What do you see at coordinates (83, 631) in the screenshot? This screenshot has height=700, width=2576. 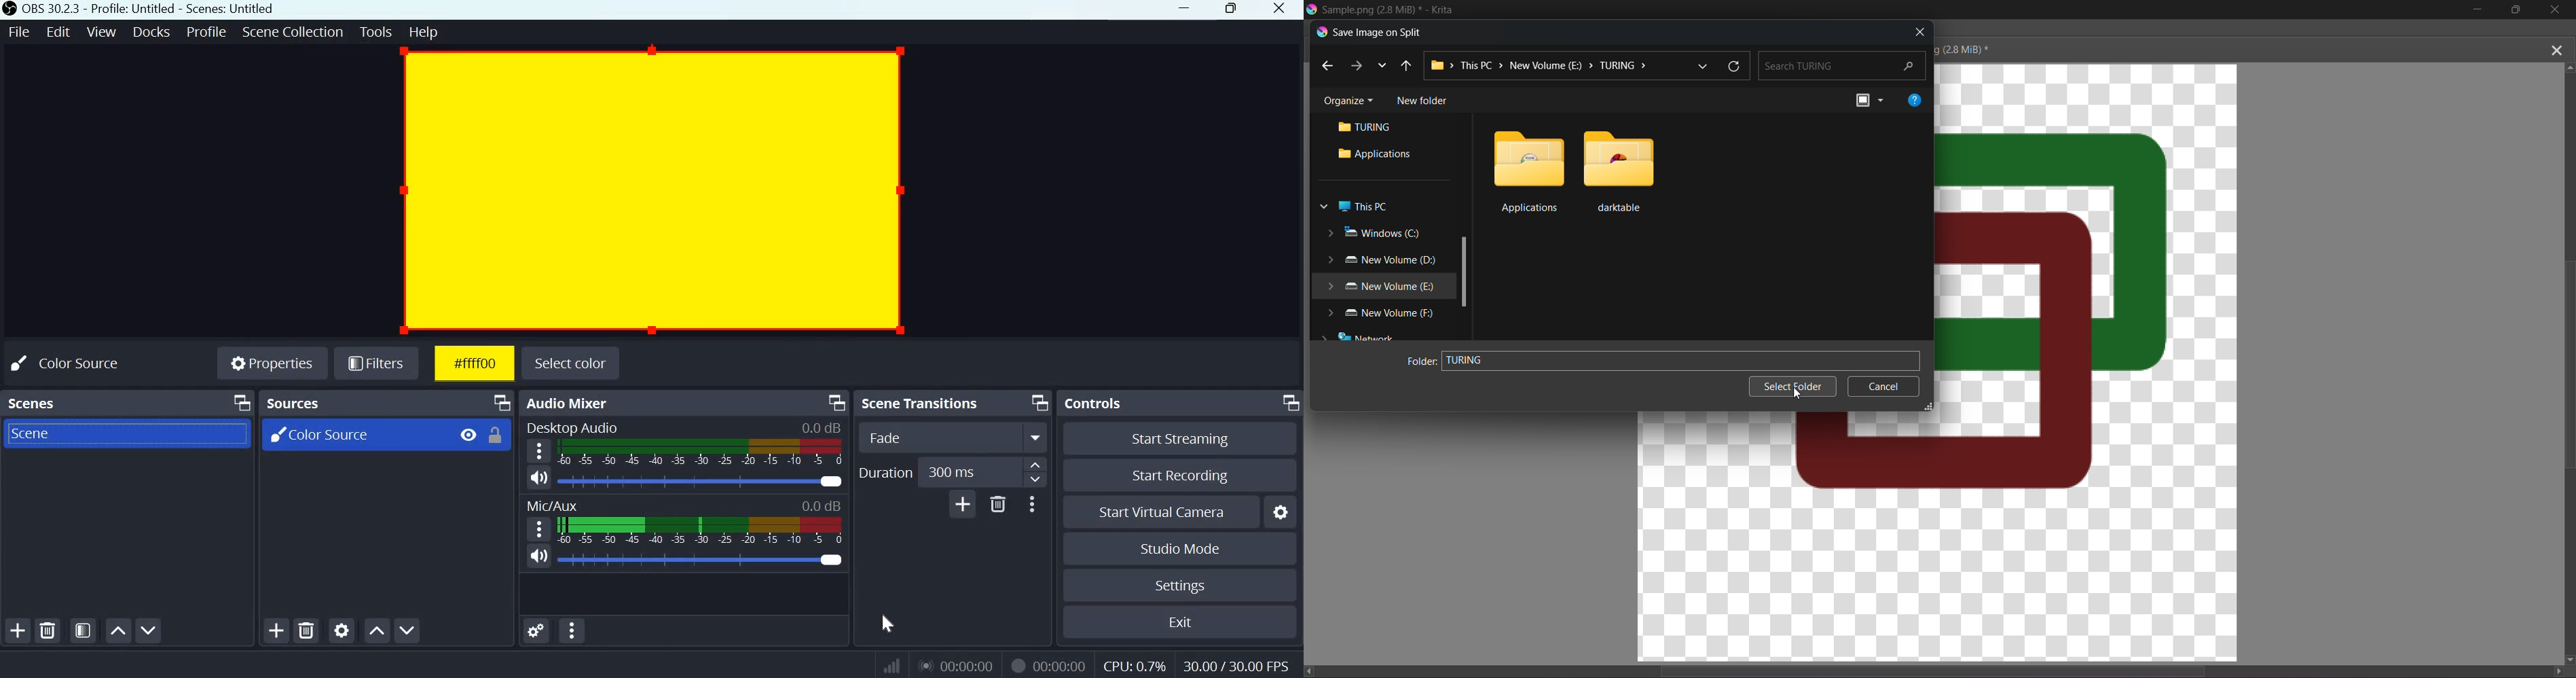 I see `Open scene filters` at bounding box center [83, 631].